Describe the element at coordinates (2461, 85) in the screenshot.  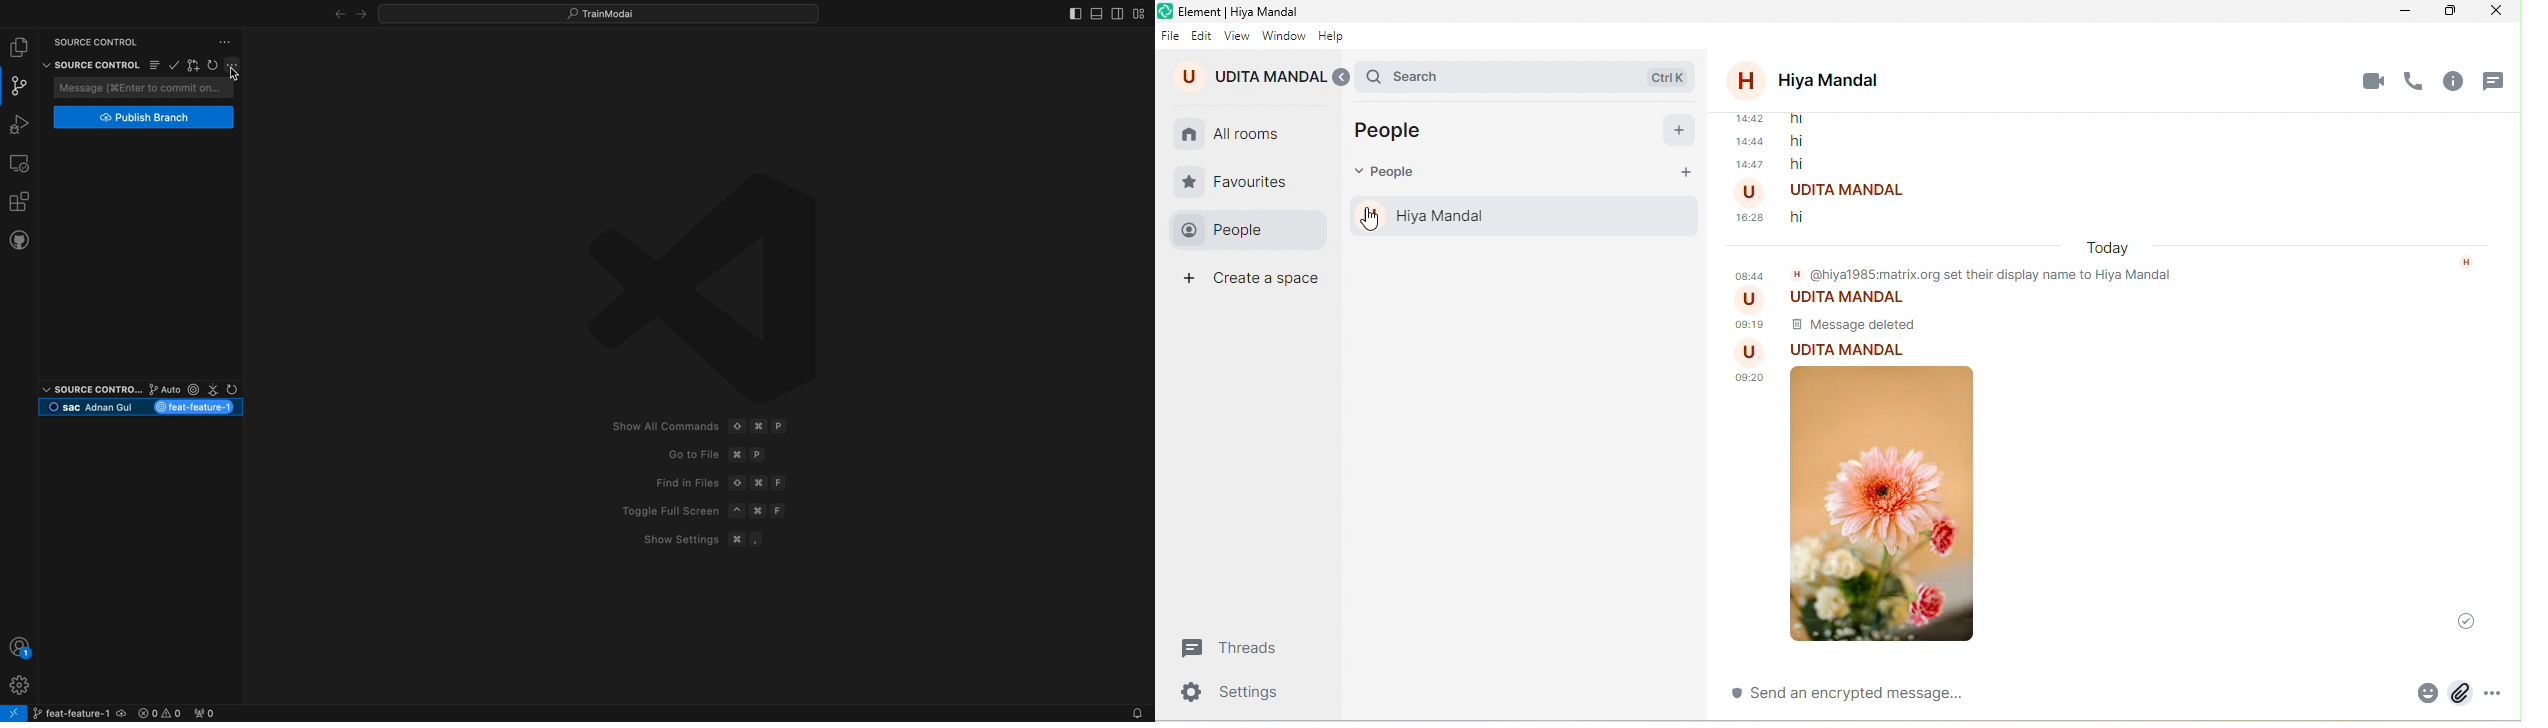
I see `room info` at that location.